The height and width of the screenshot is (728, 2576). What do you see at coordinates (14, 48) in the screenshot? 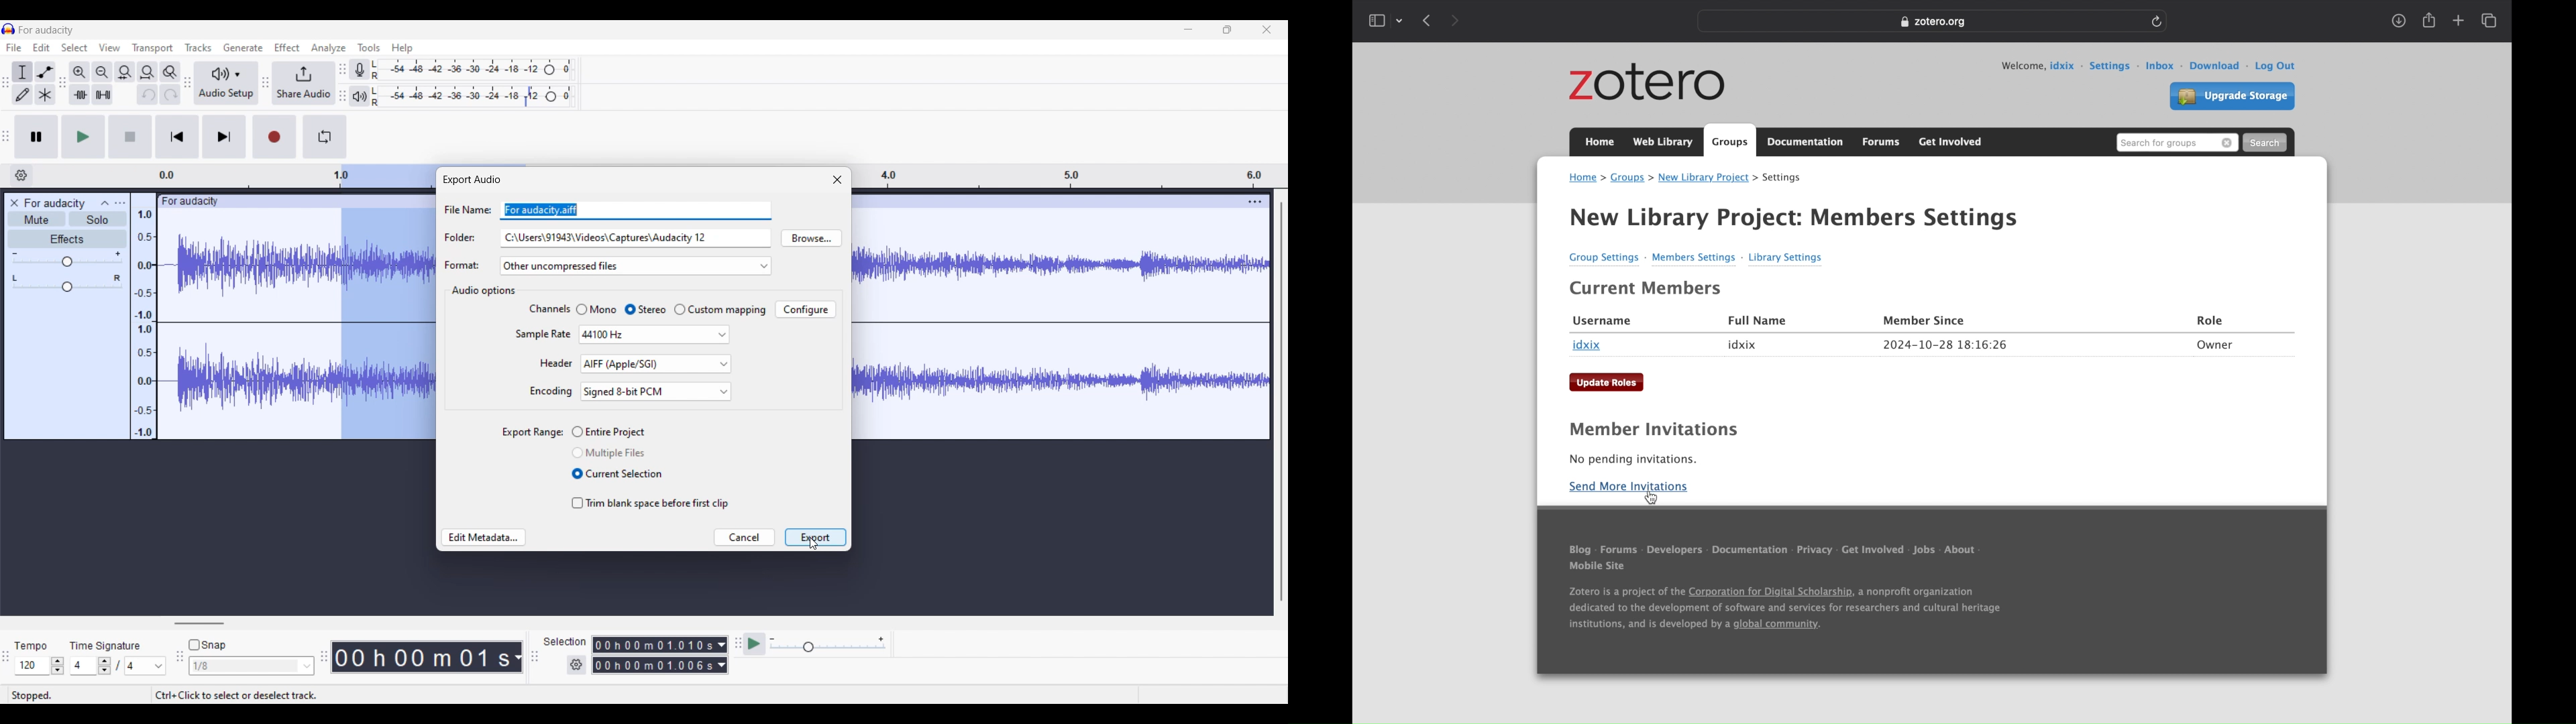
I see `File menu` at bounding box center [14, 48].